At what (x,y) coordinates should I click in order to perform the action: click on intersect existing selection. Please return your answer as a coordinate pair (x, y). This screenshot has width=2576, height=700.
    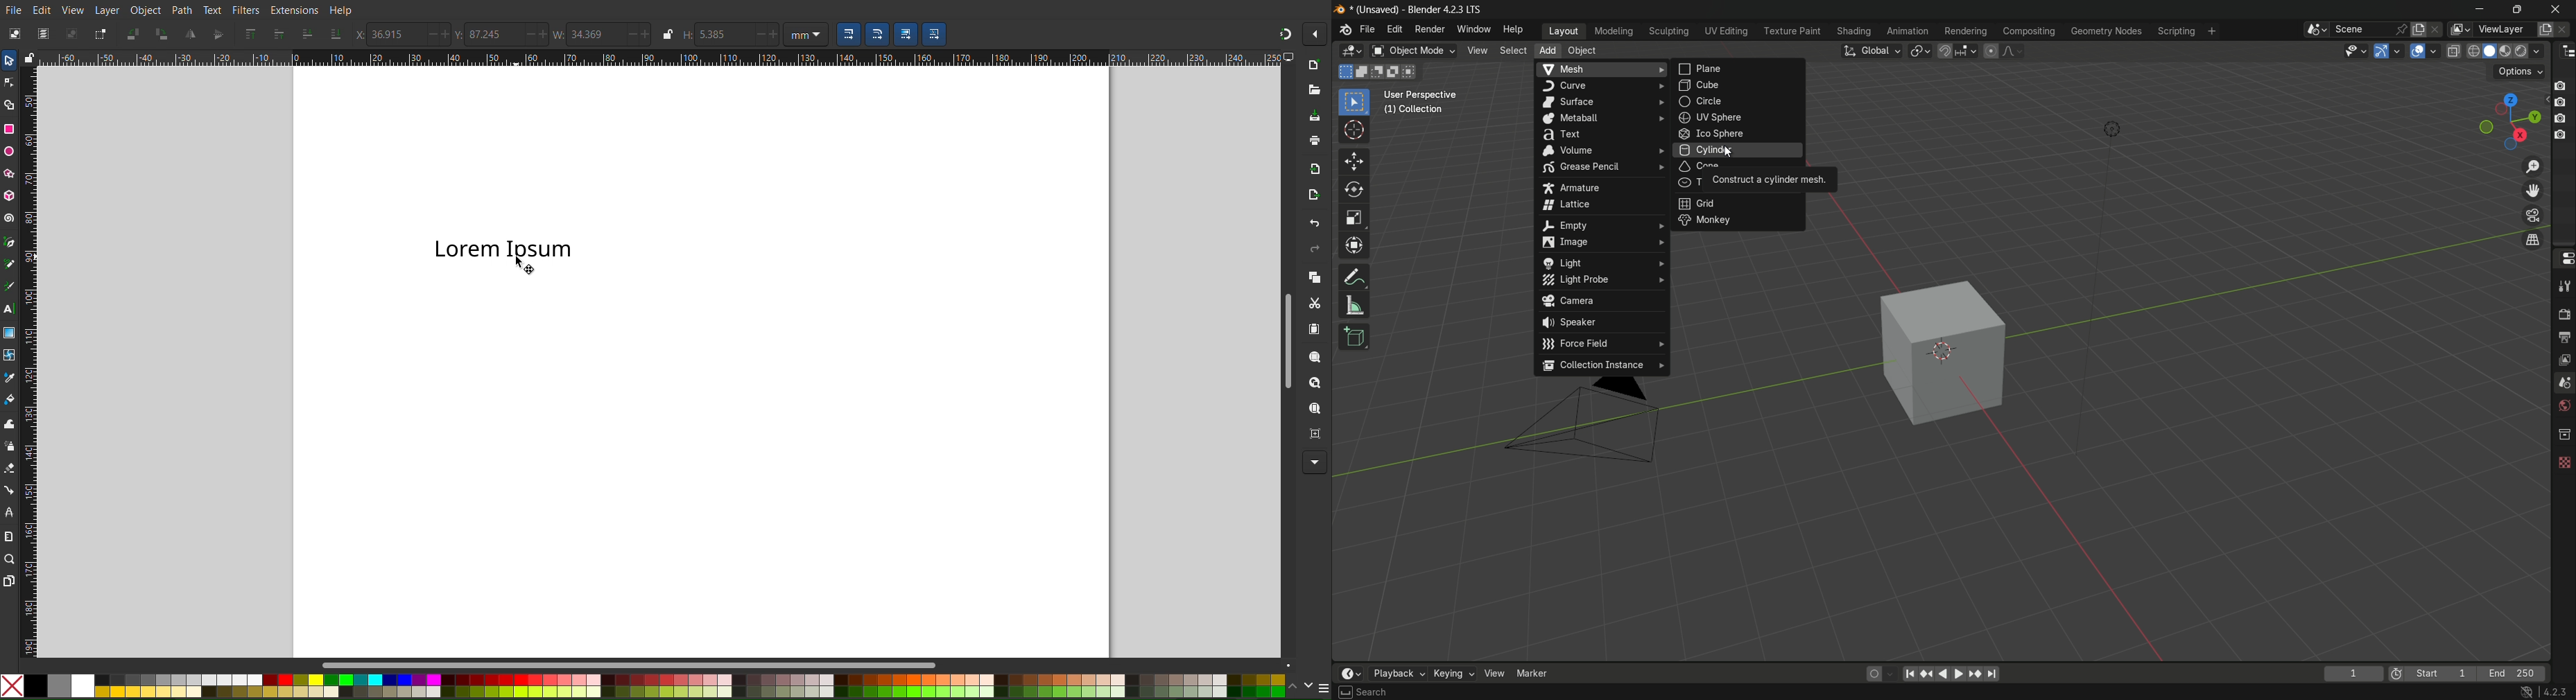
    Looking at the image, I should click on (1414, 71).